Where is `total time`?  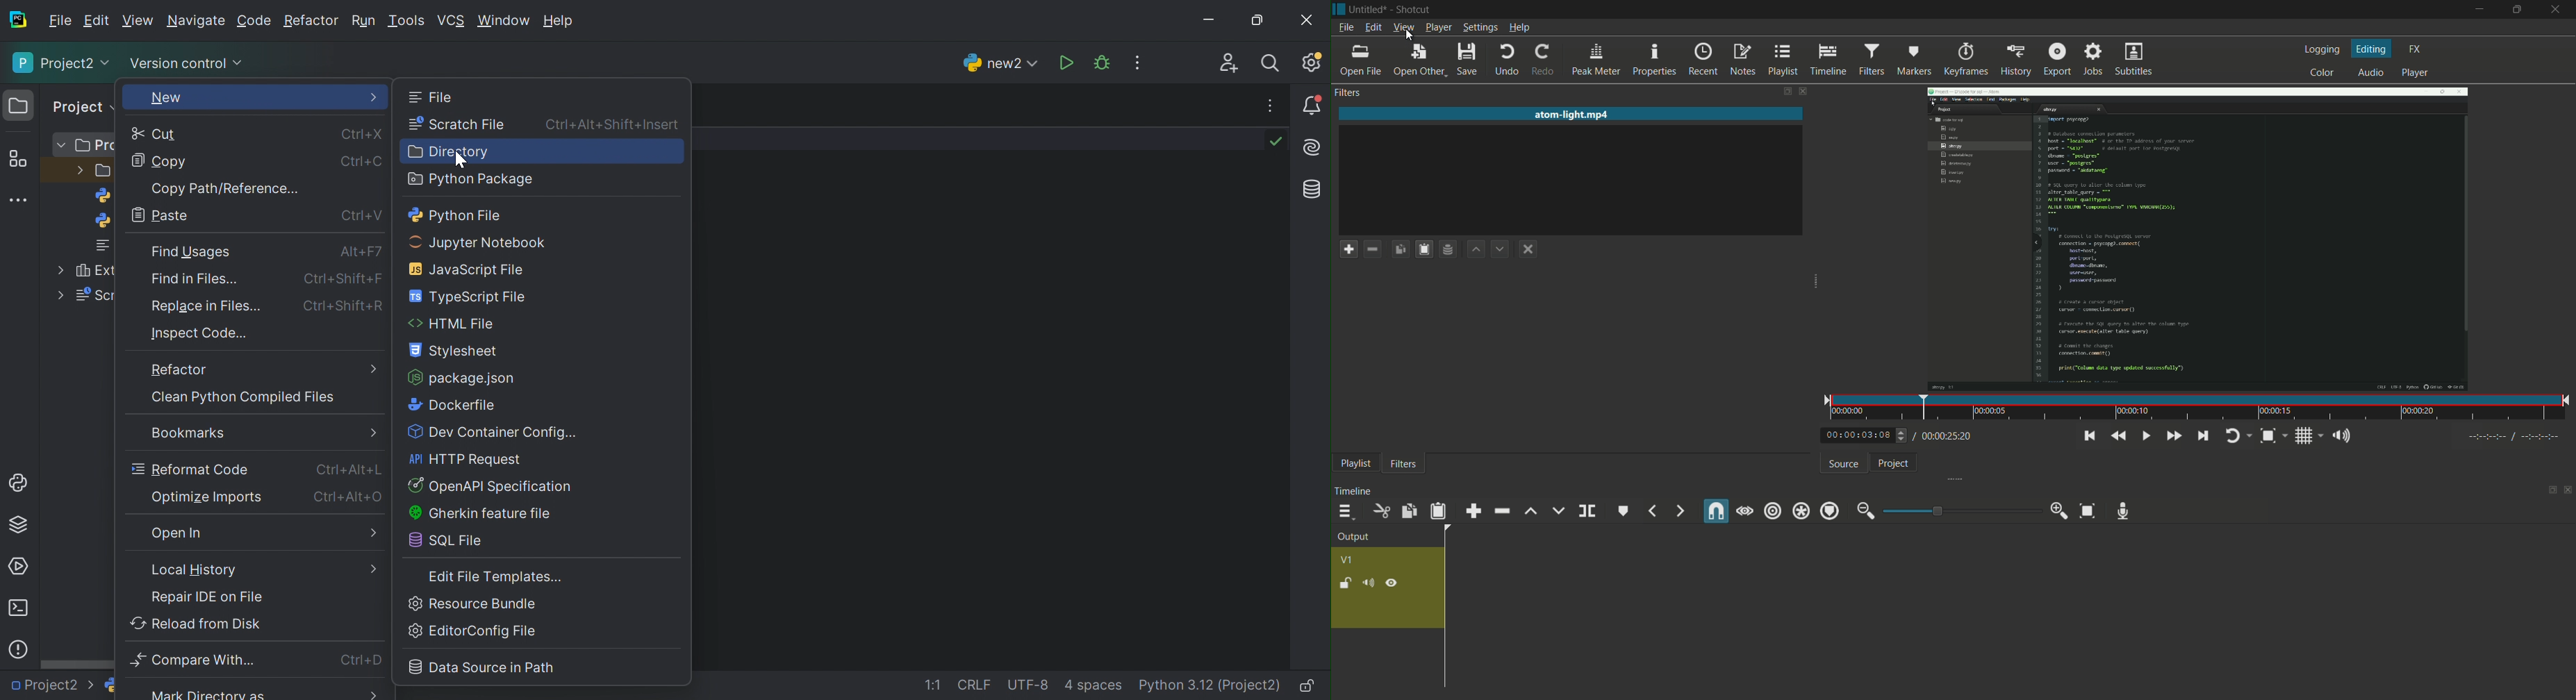 total time is located at coordinates (1945, 436).